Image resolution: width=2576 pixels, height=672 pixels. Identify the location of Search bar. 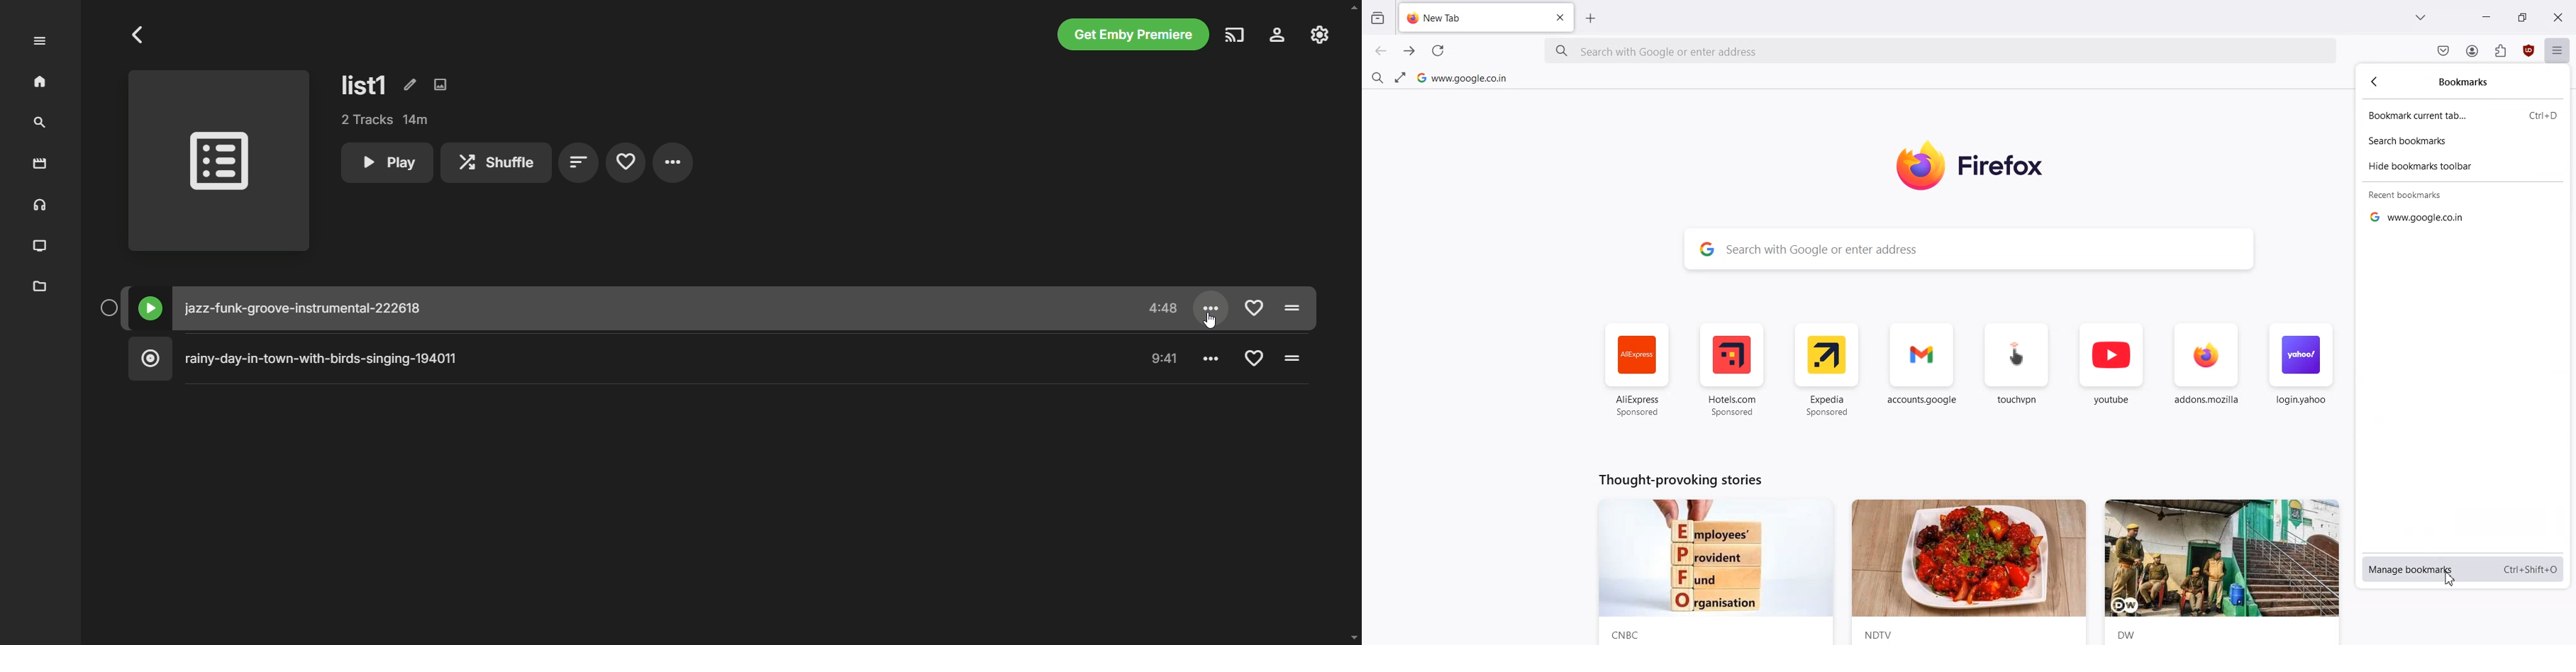
(1941, 52).